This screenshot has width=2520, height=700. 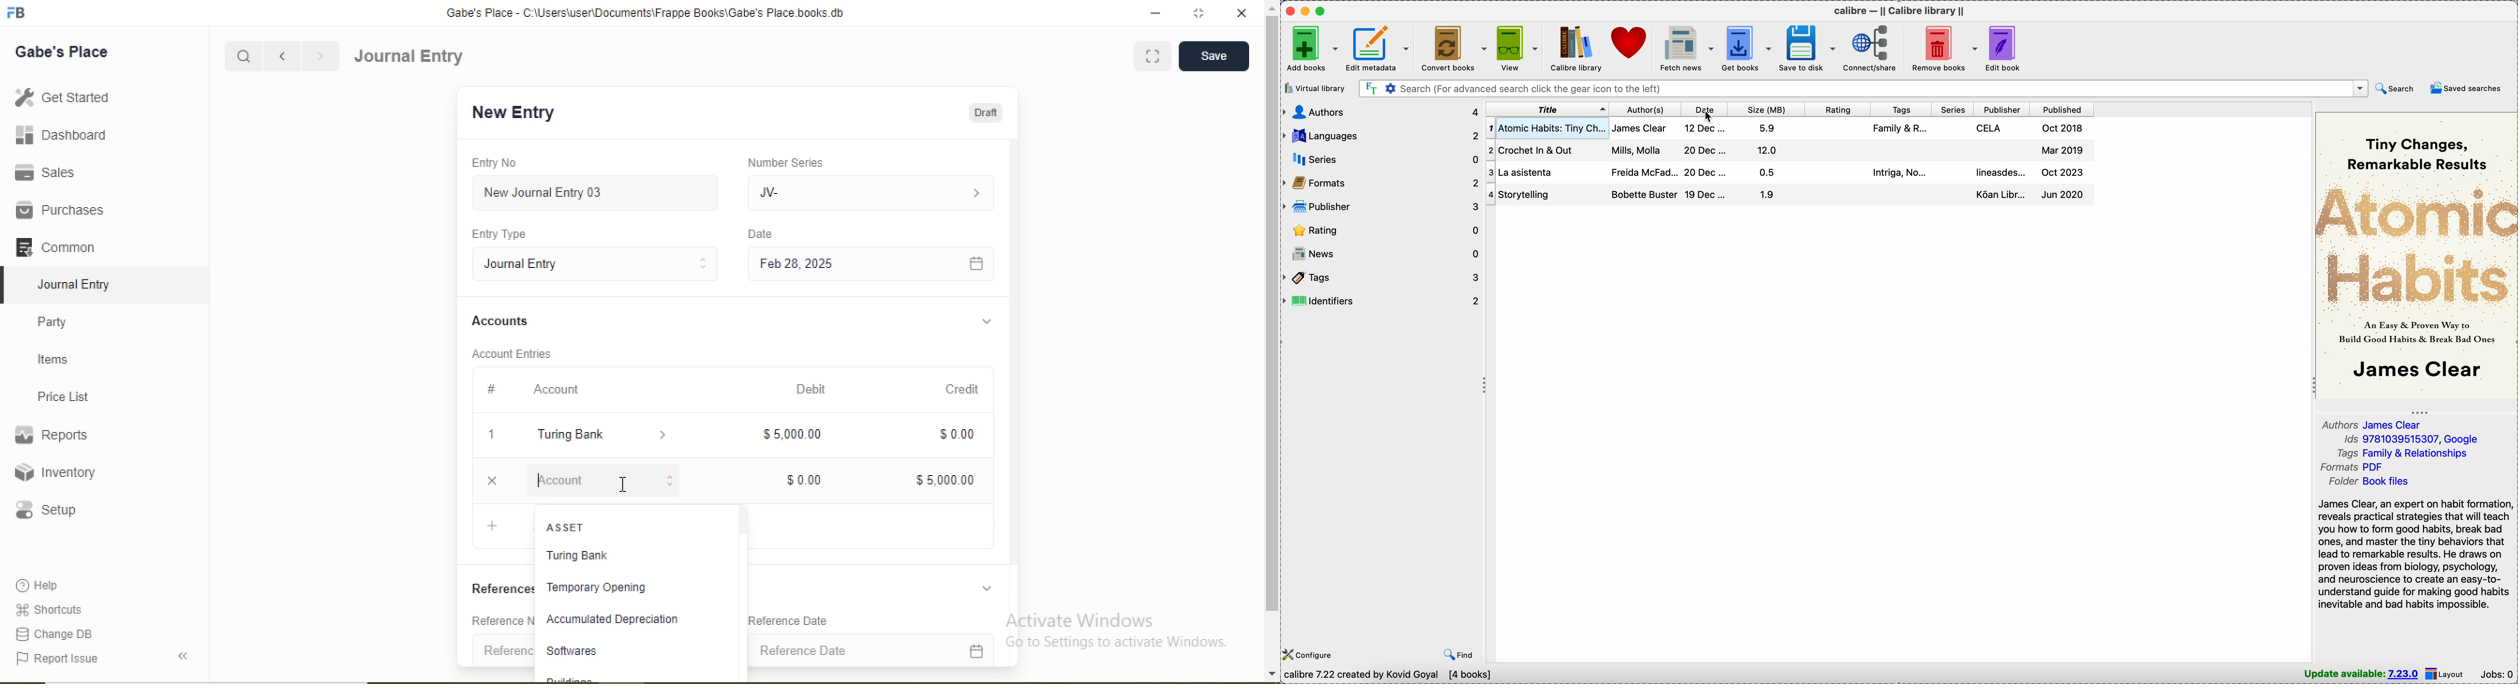 What do you see at coordinates (2349, 467) in the screenshot?
I see `formats PDF` at bounding box center [2349, 467].